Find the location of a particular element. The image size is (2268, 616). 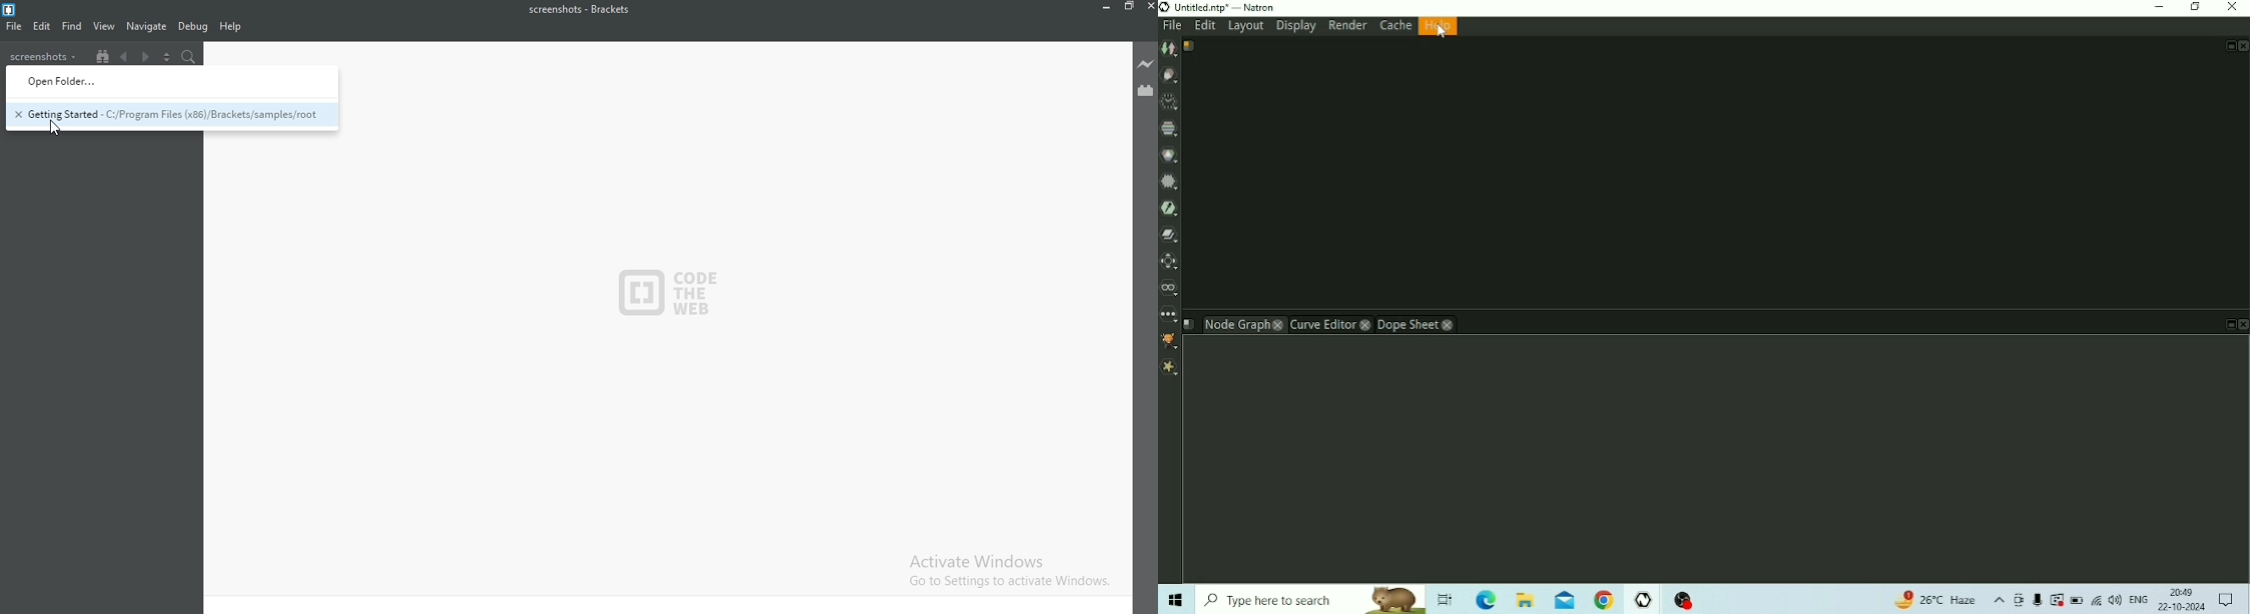

File Explorer is located at coordinates (1527, 599).